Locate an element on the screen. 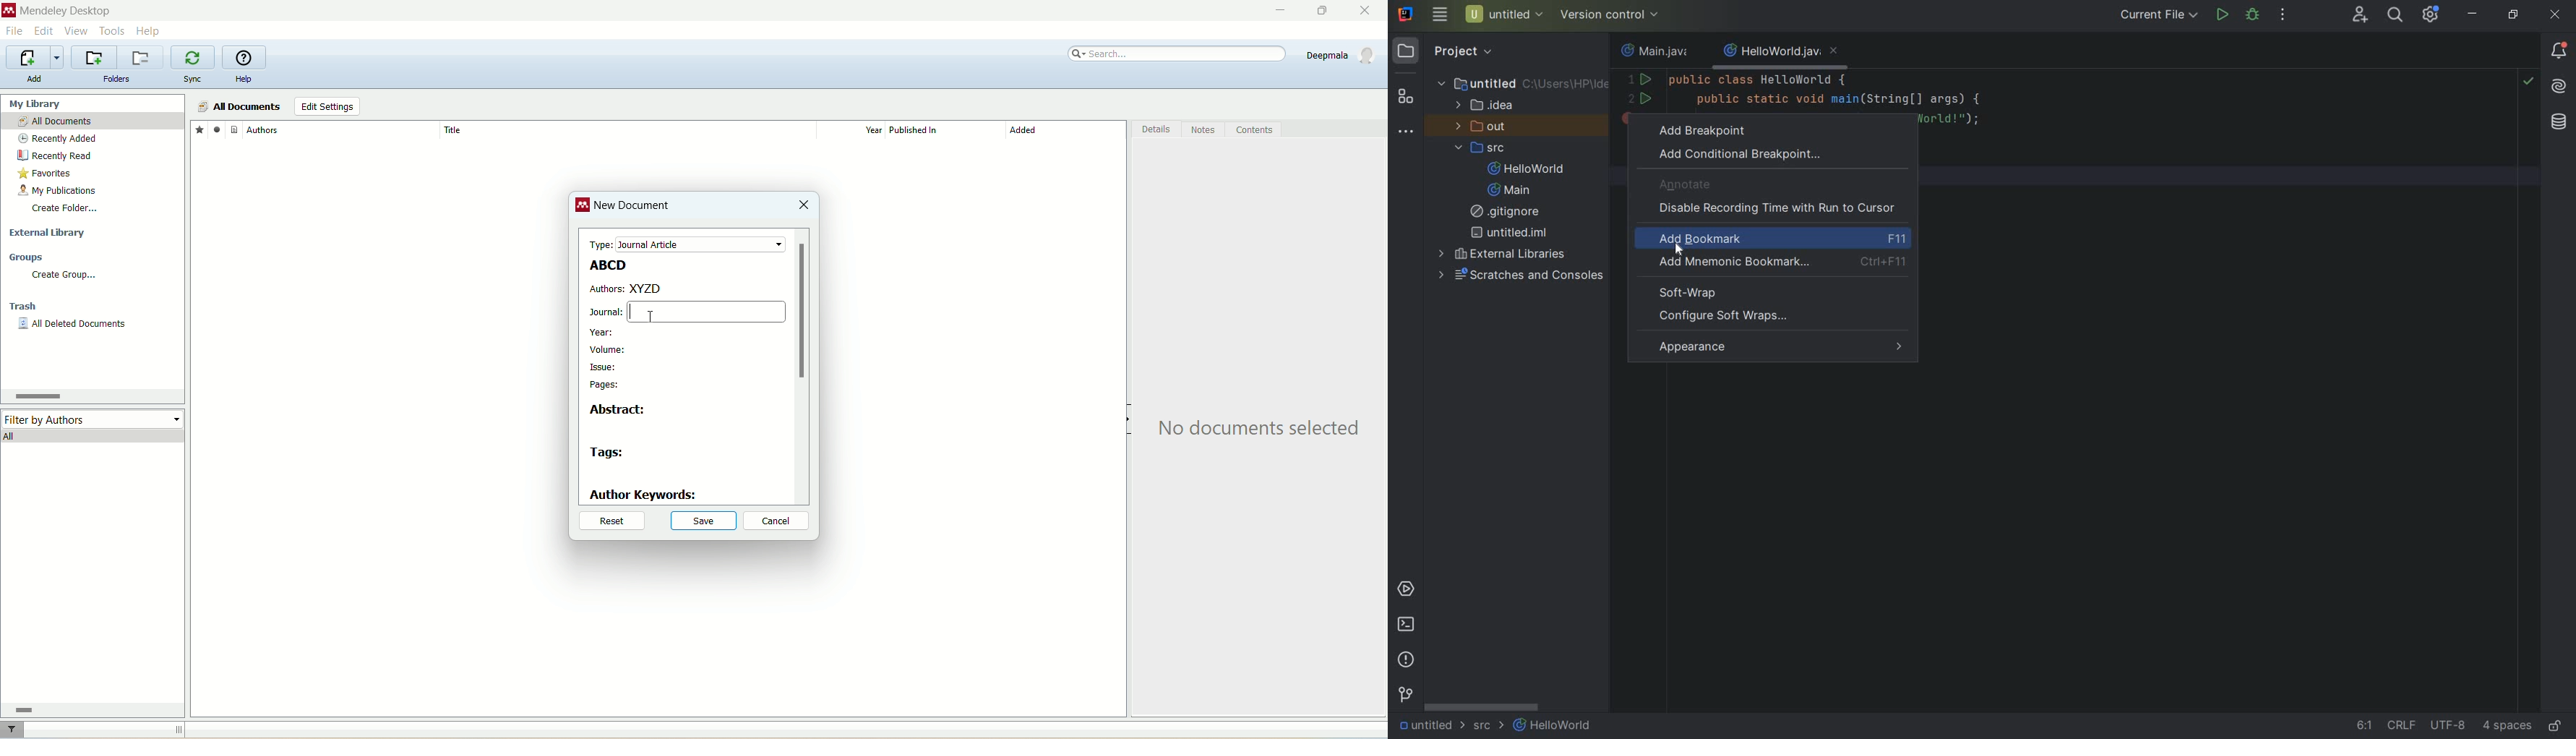  edit is located at coordinates (43, 31).